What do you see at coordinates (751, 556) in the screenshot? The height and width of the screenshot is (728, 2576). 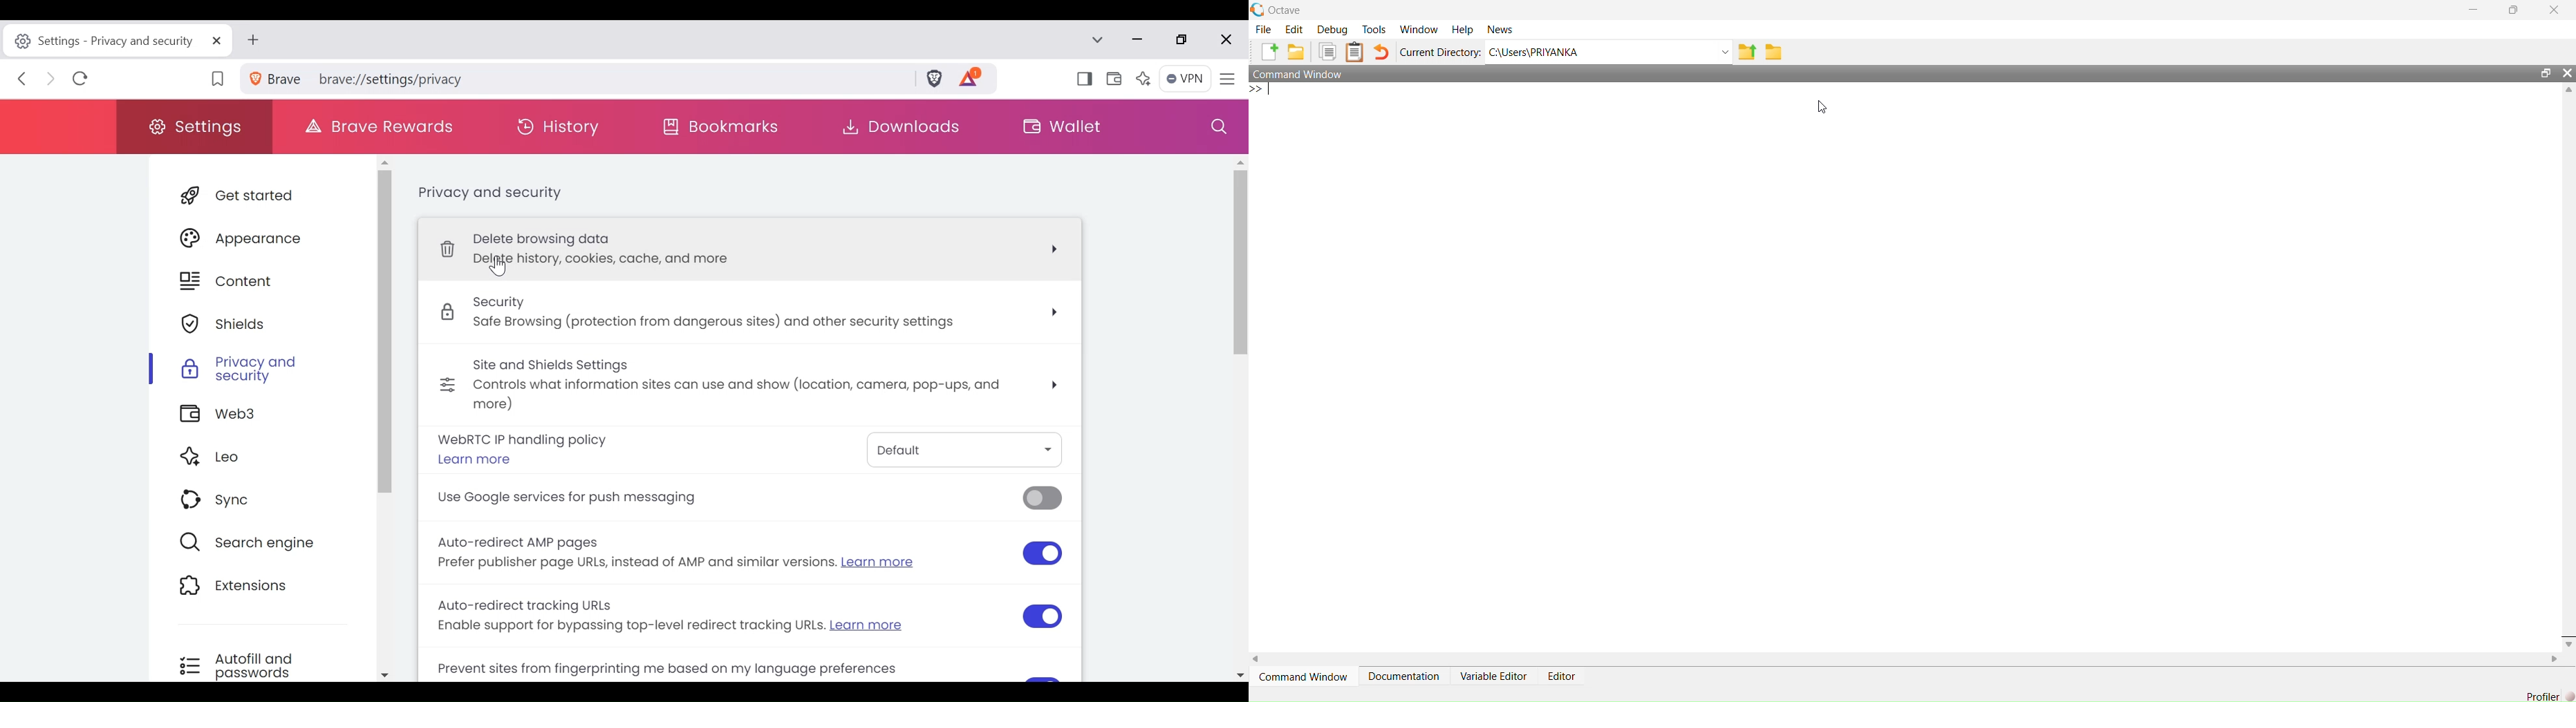 I see `auto-redirect amp pages prefer publisher page URLs, instead of amp and similar versions. learn more` at bounding box center [751, 556].